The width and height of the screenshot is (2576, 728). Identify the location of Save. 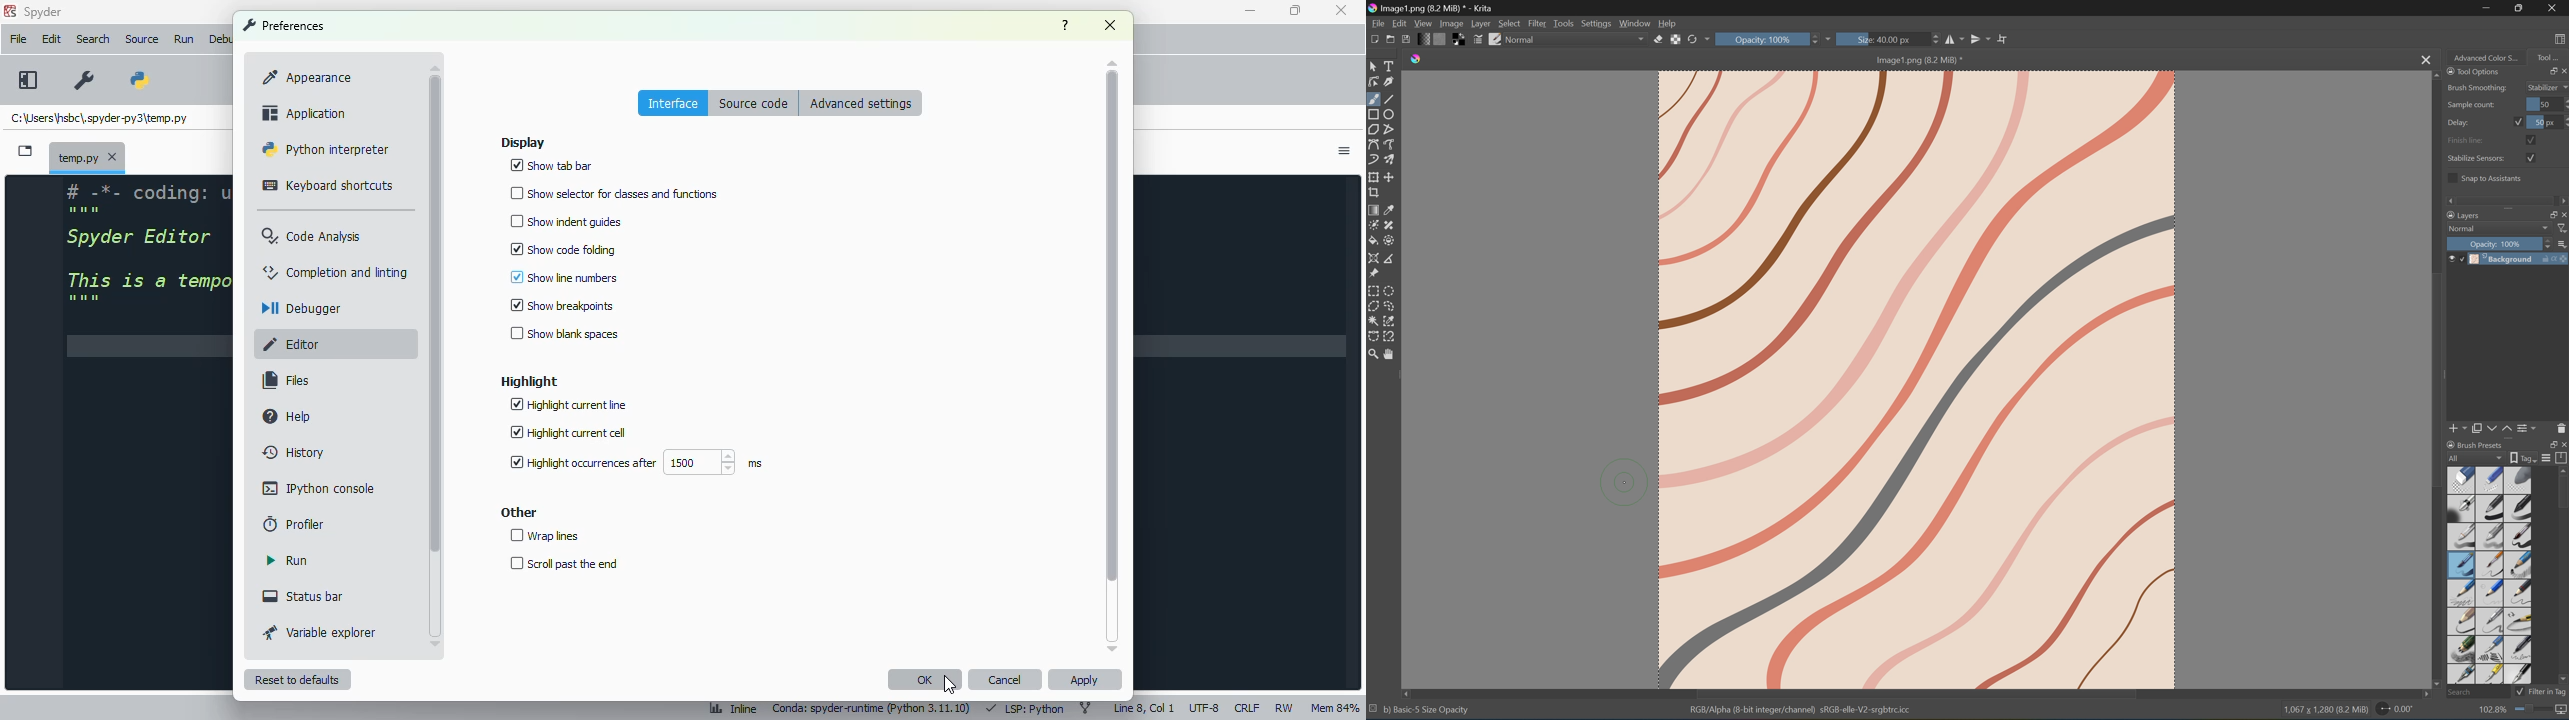
(1407, 40).